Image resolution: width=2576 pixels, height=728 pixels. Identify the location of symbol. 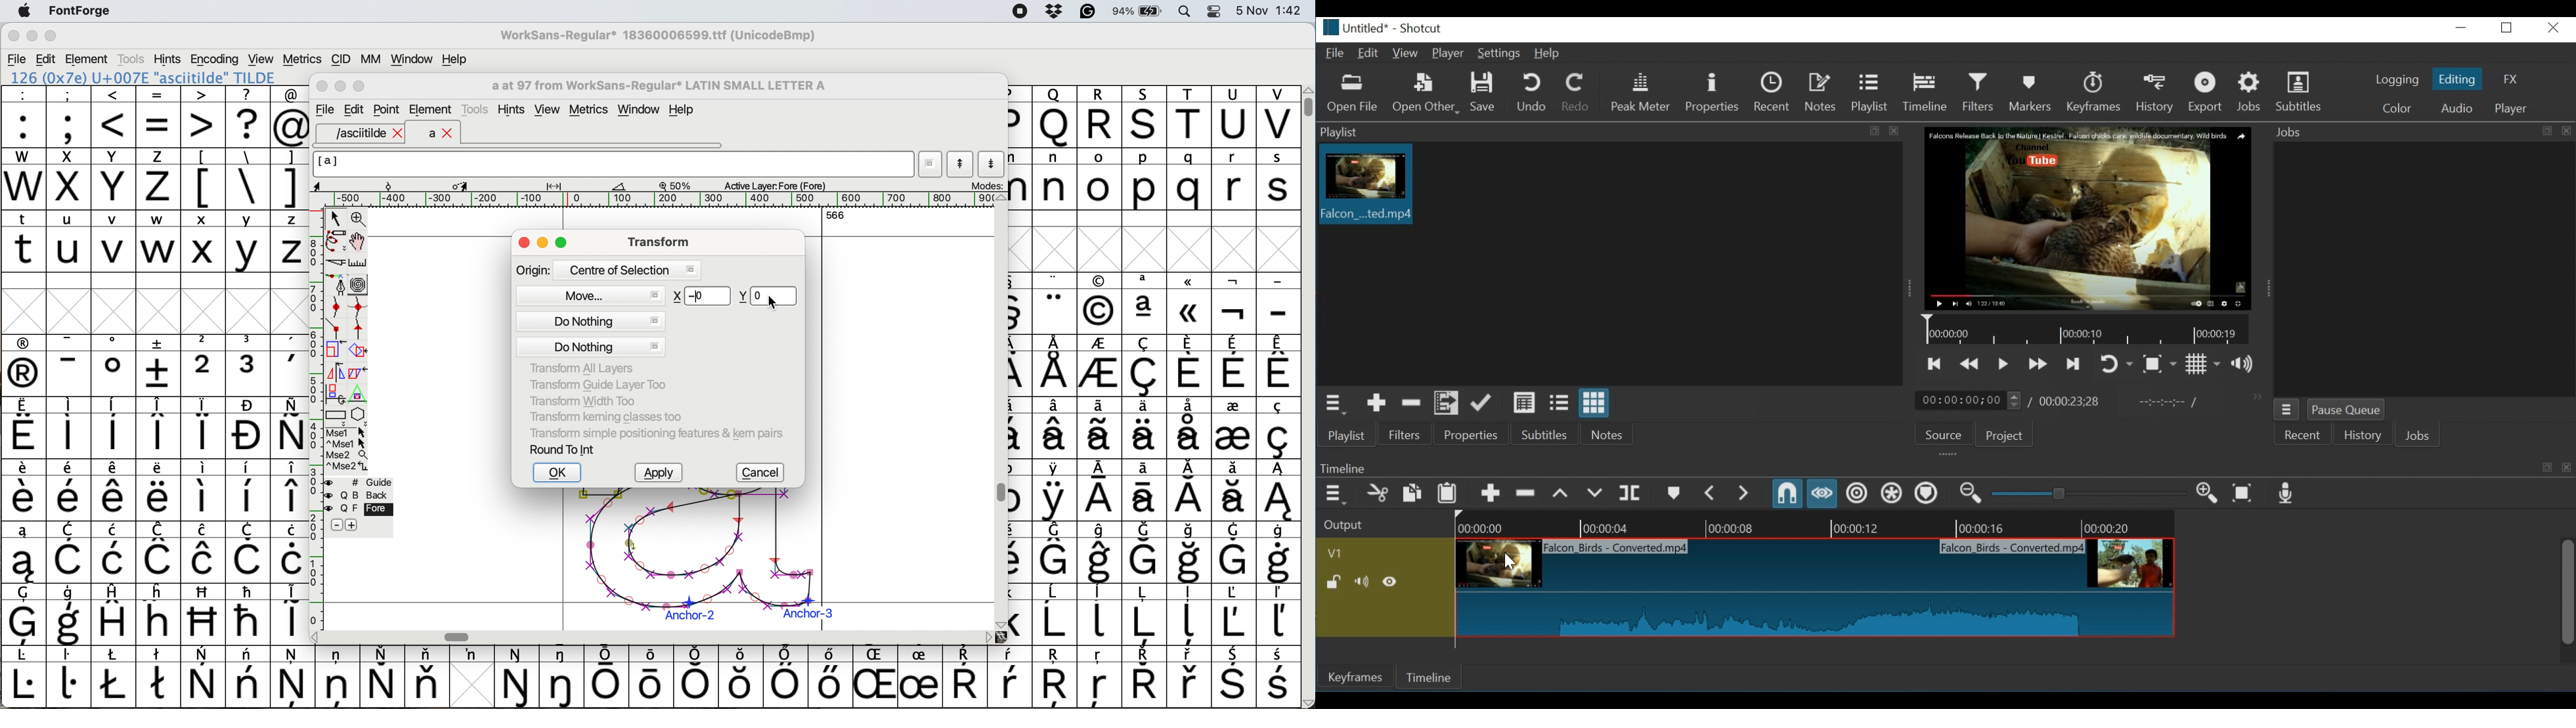
(1190, 491).